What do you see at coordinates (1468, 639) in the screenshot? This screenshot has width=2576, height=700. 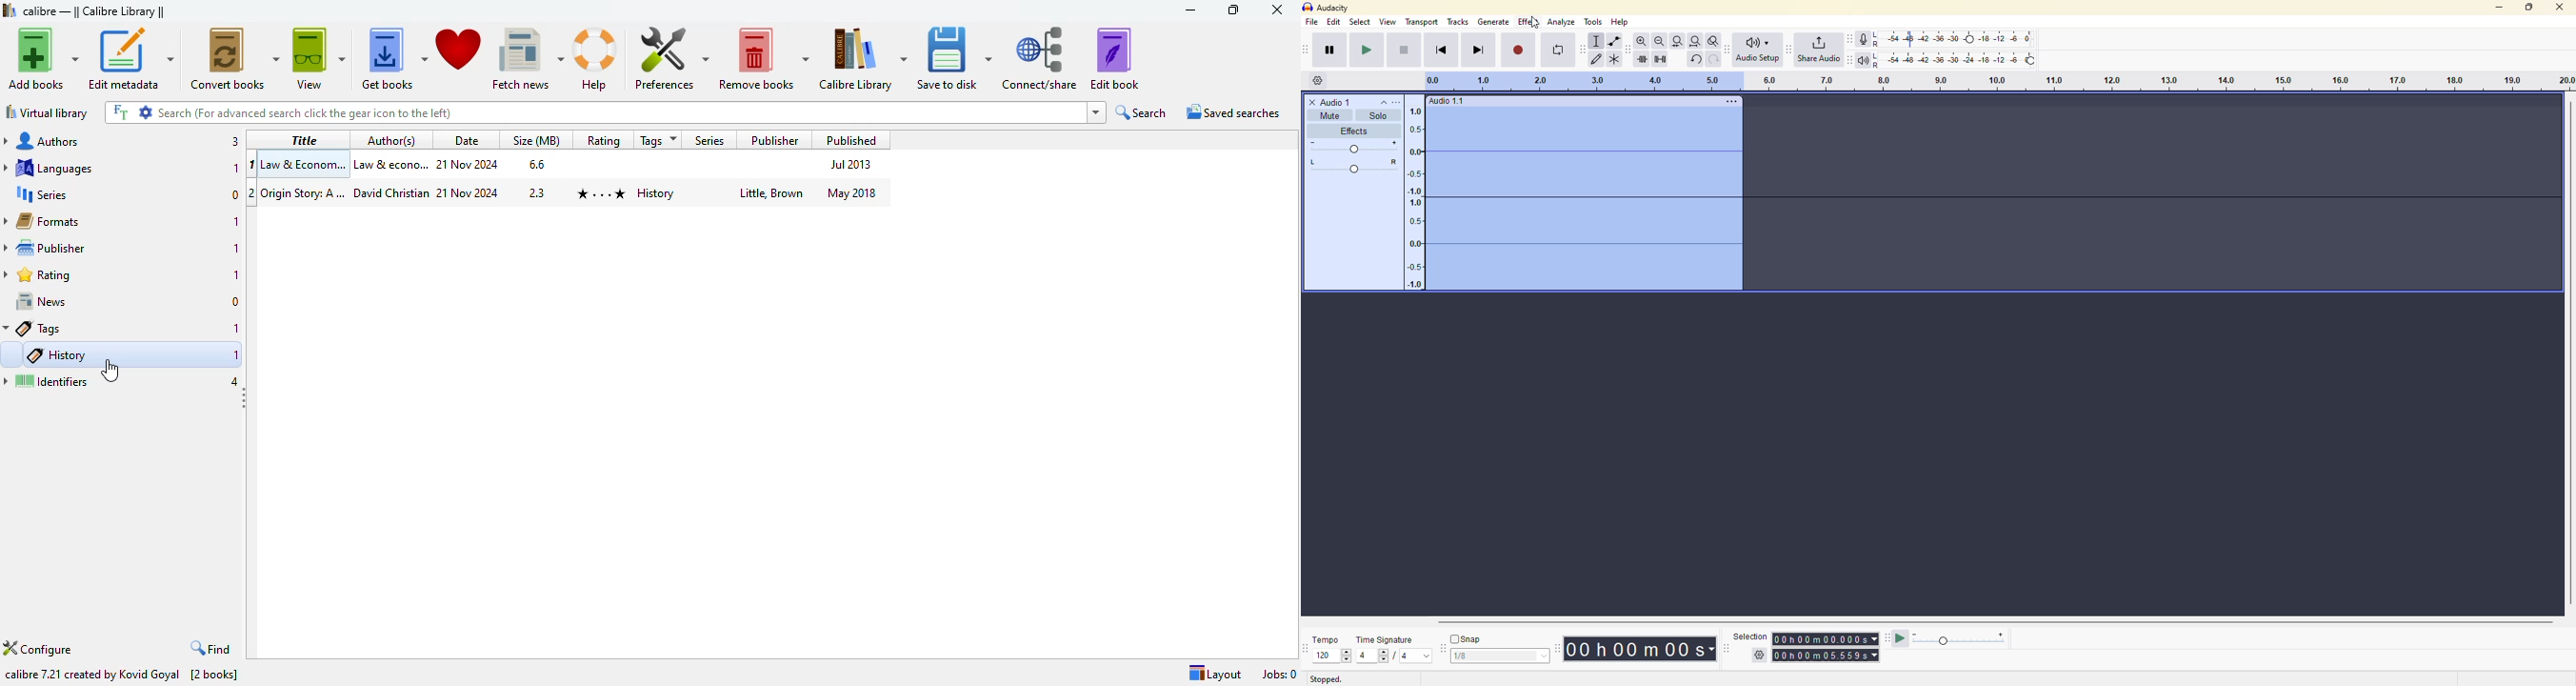 I see `snap` at bounding box center [1468, 639].